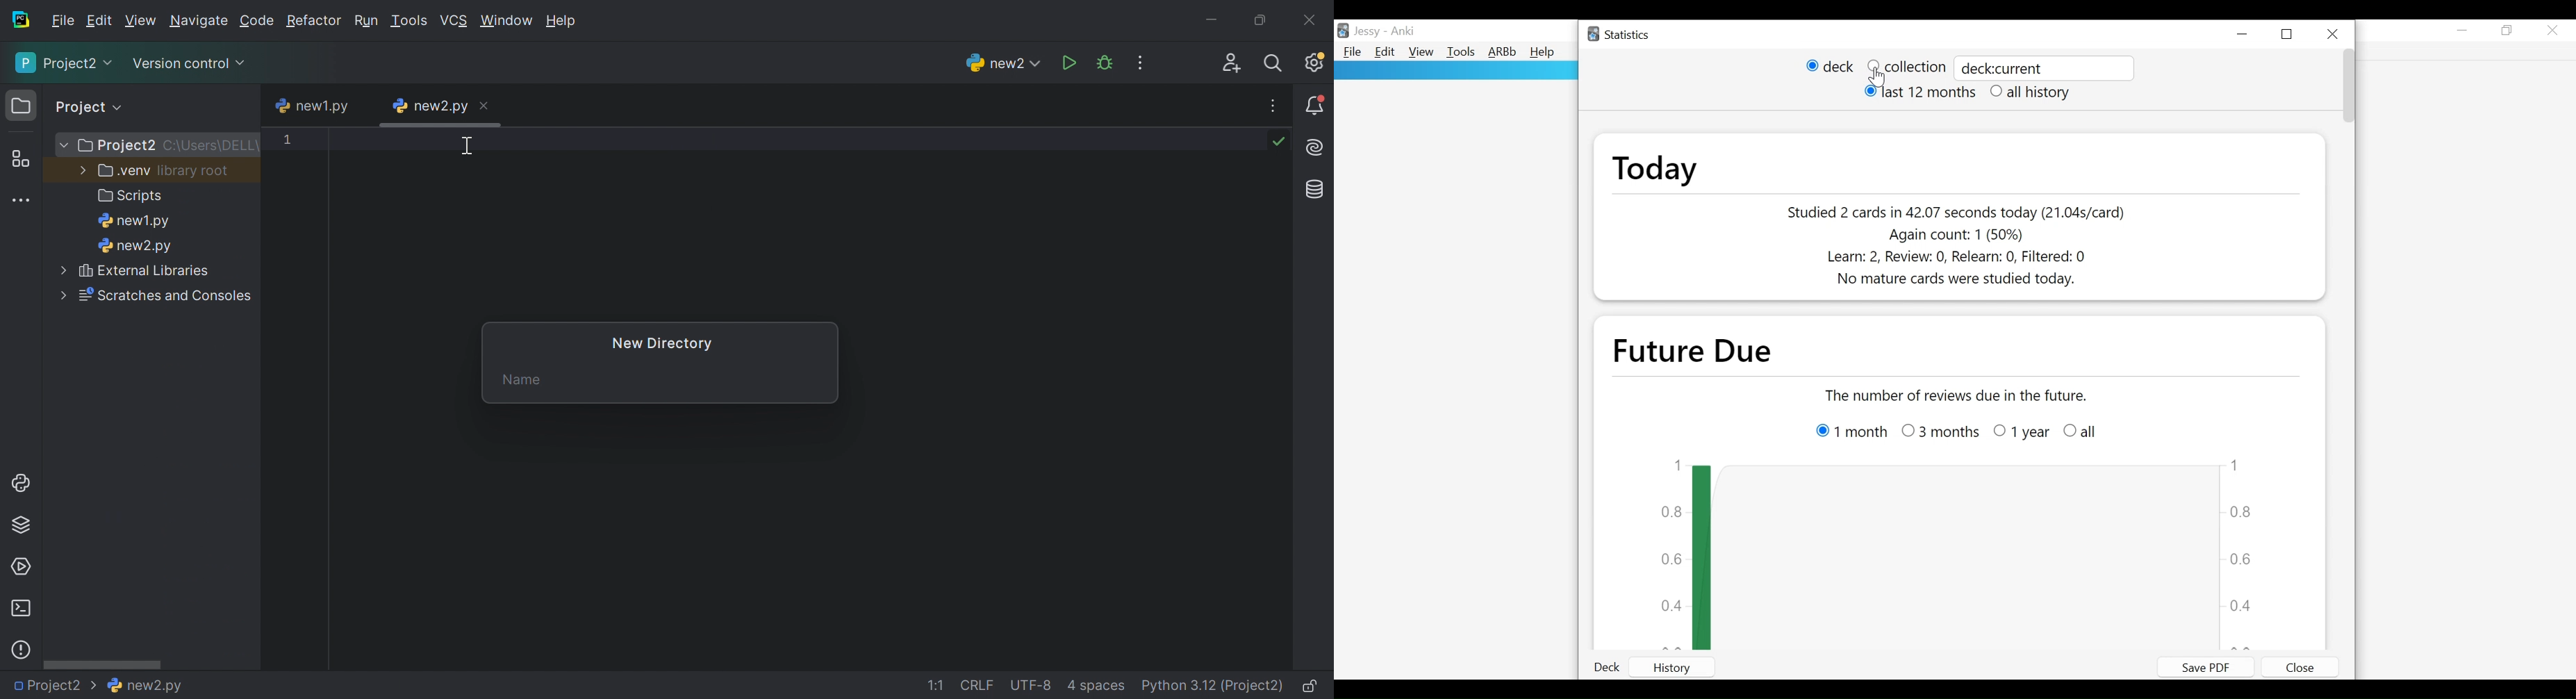  Describe the element at coordinates (1621, 35) in the screenshot. I see `Statistics` at that location.